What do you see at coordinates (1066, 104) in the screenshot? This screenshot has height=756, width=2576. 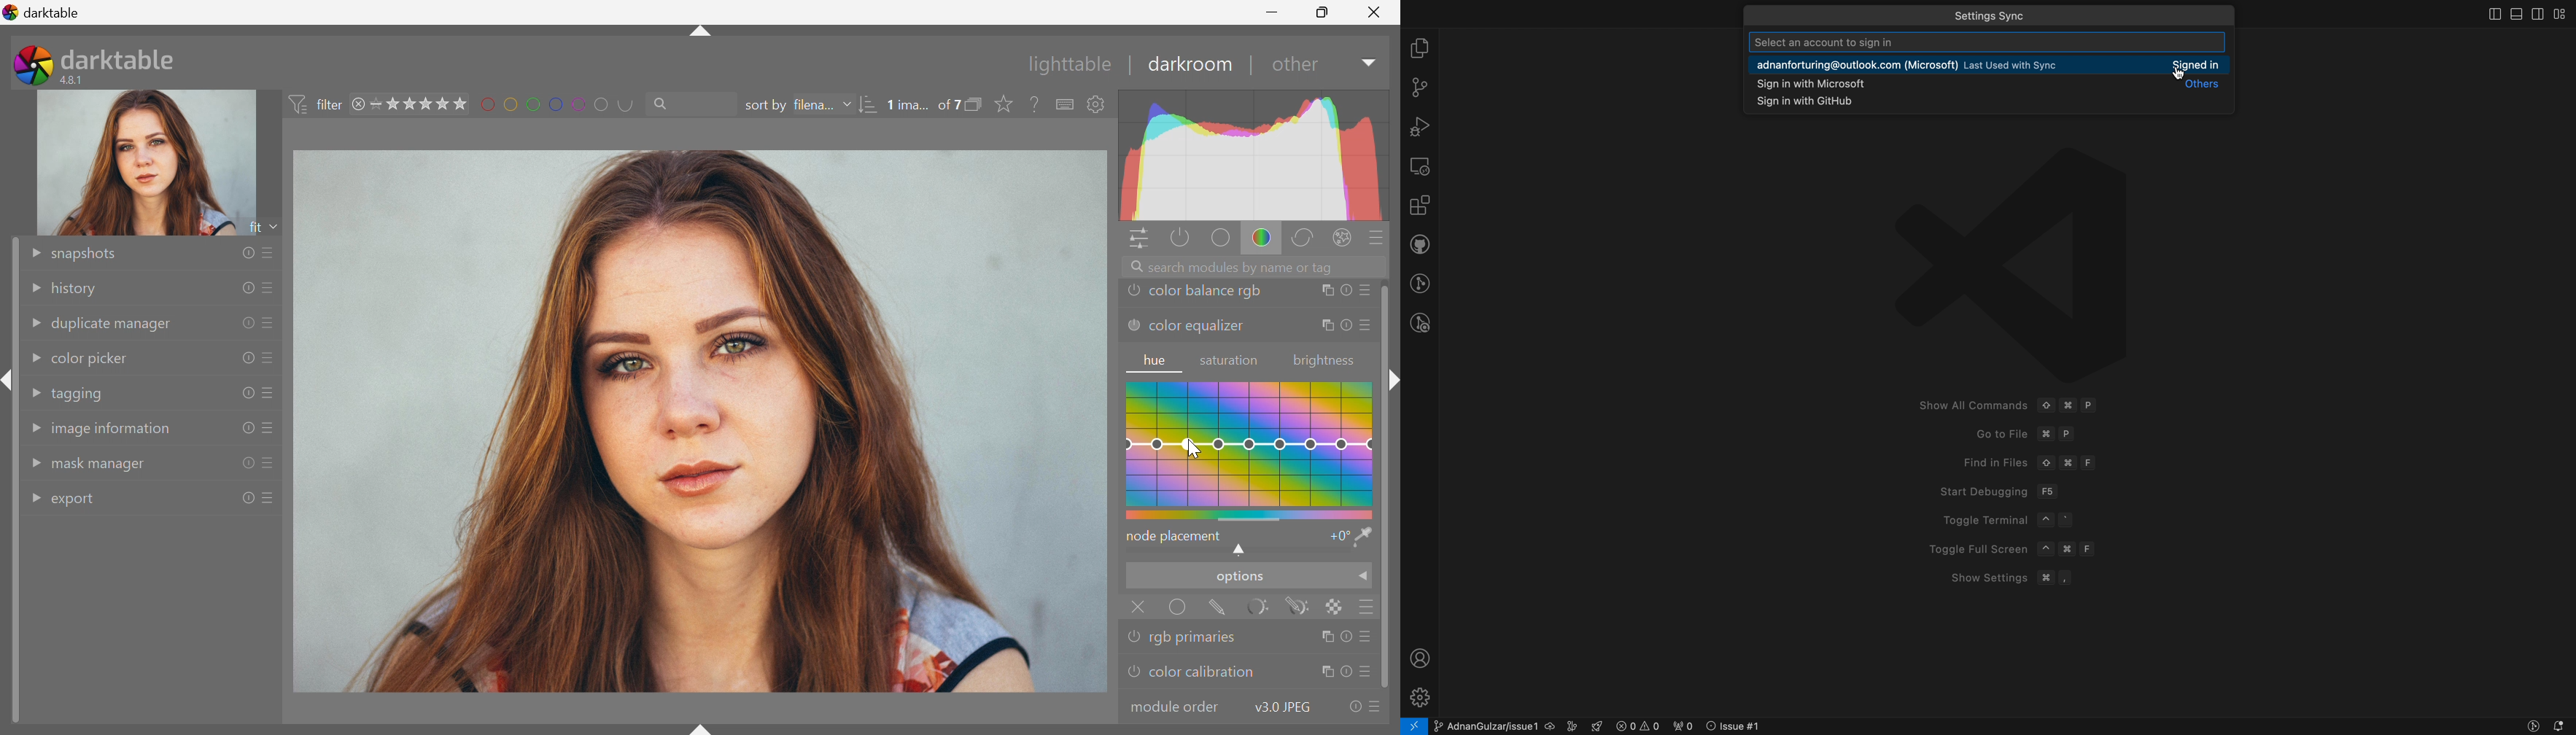 I see `define shortcuts` at bounding box center [1066, 104].